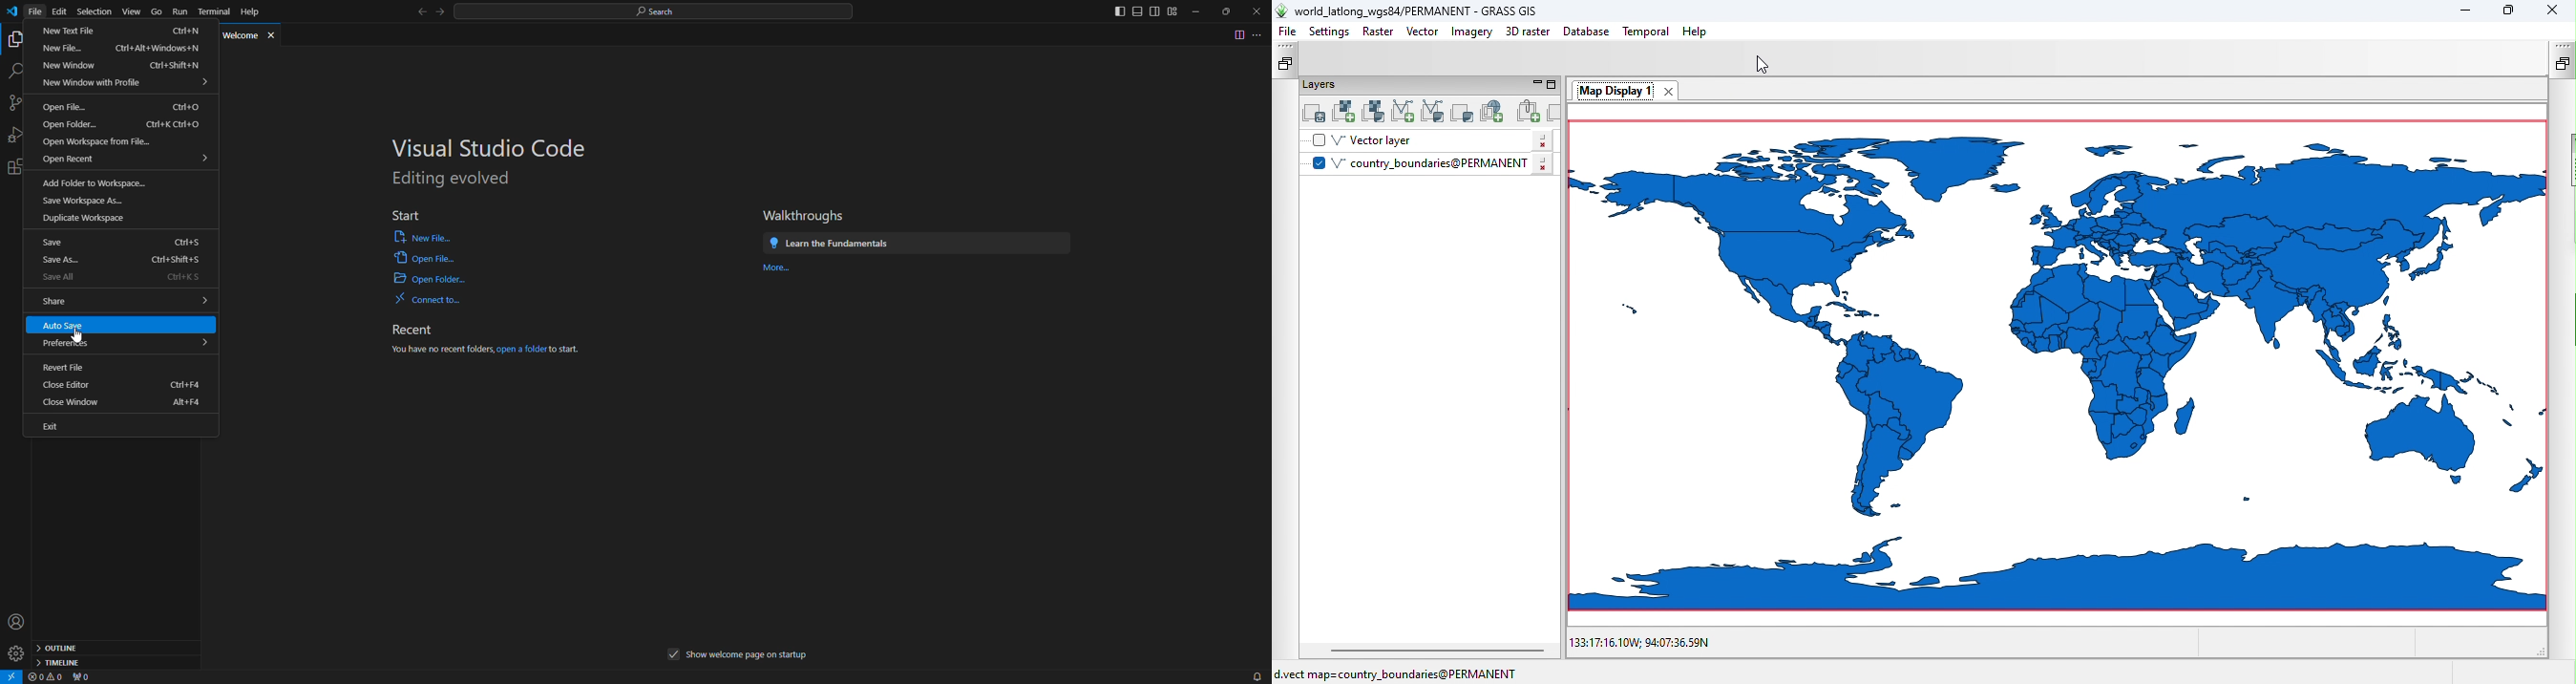 The height and width of the screenshot is (700, 2576). What do you see at coordinates (215, 12) in the screenshot?
I see `terminal` at bounding box center [215, 12].